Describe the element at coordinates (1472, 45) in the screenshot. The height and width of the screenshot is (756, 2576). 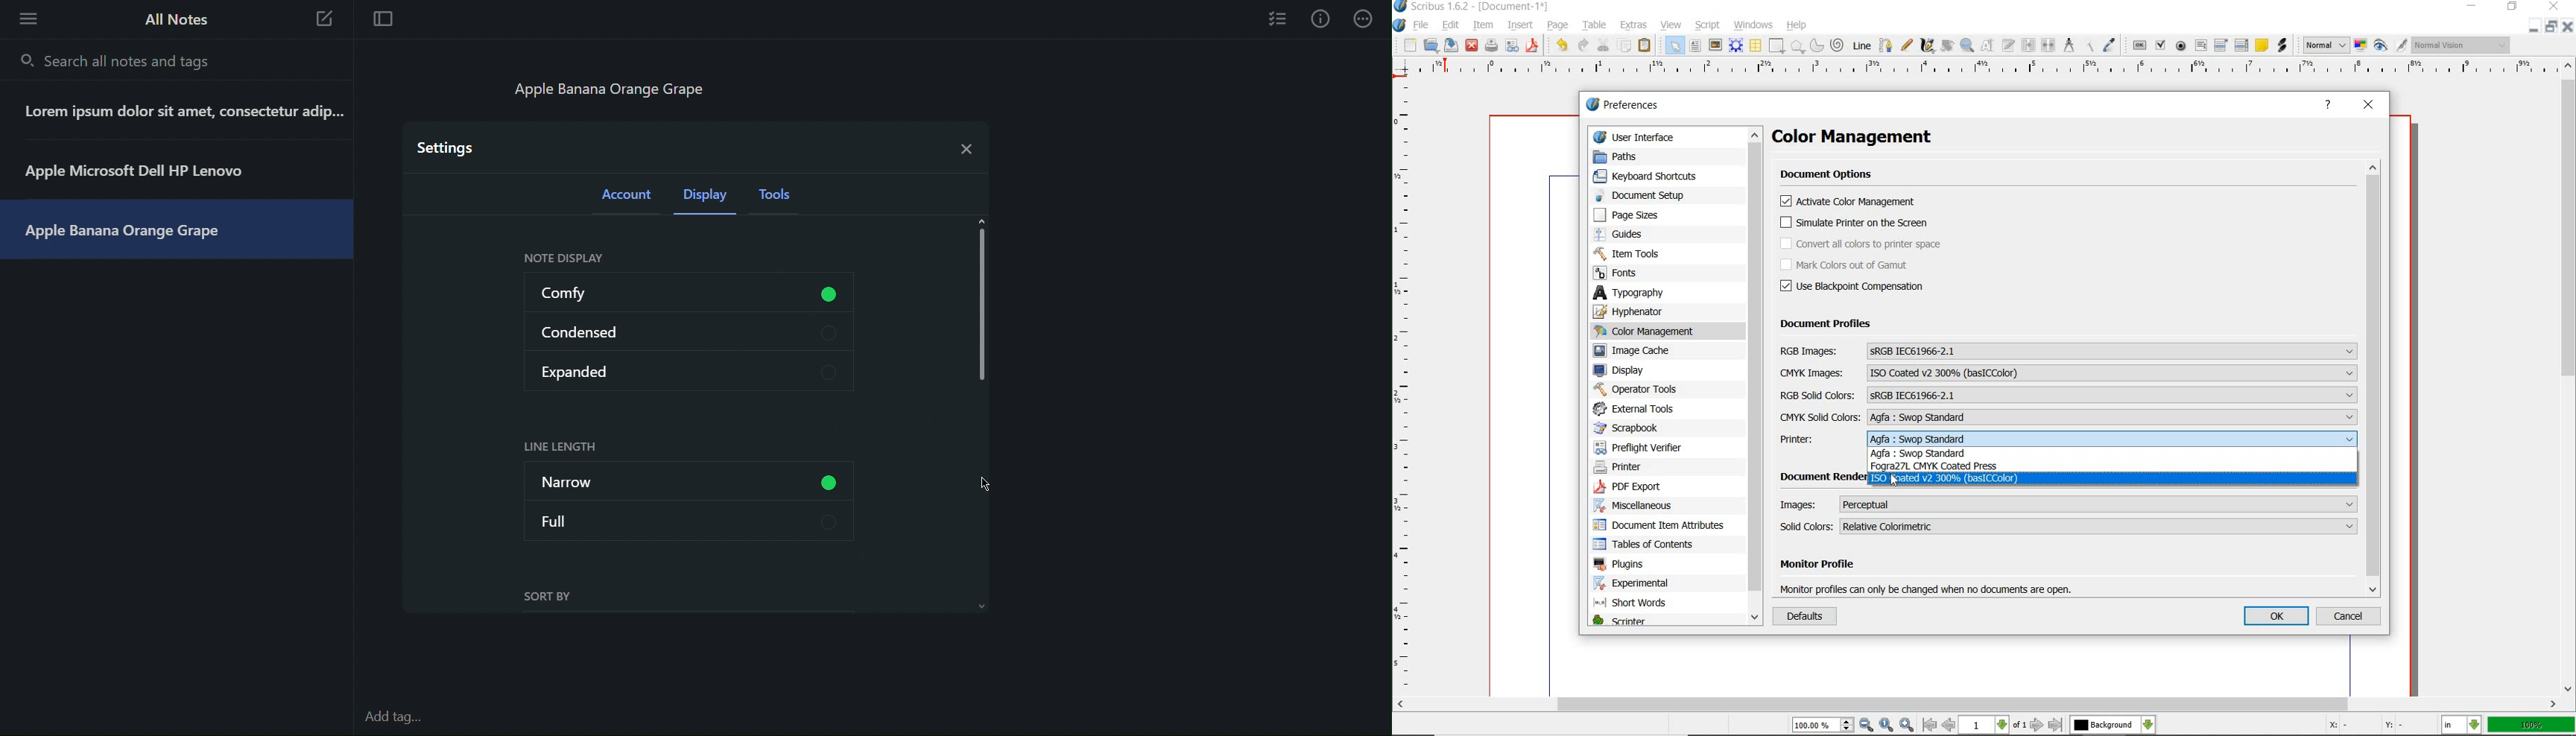
I see `close` at that location.